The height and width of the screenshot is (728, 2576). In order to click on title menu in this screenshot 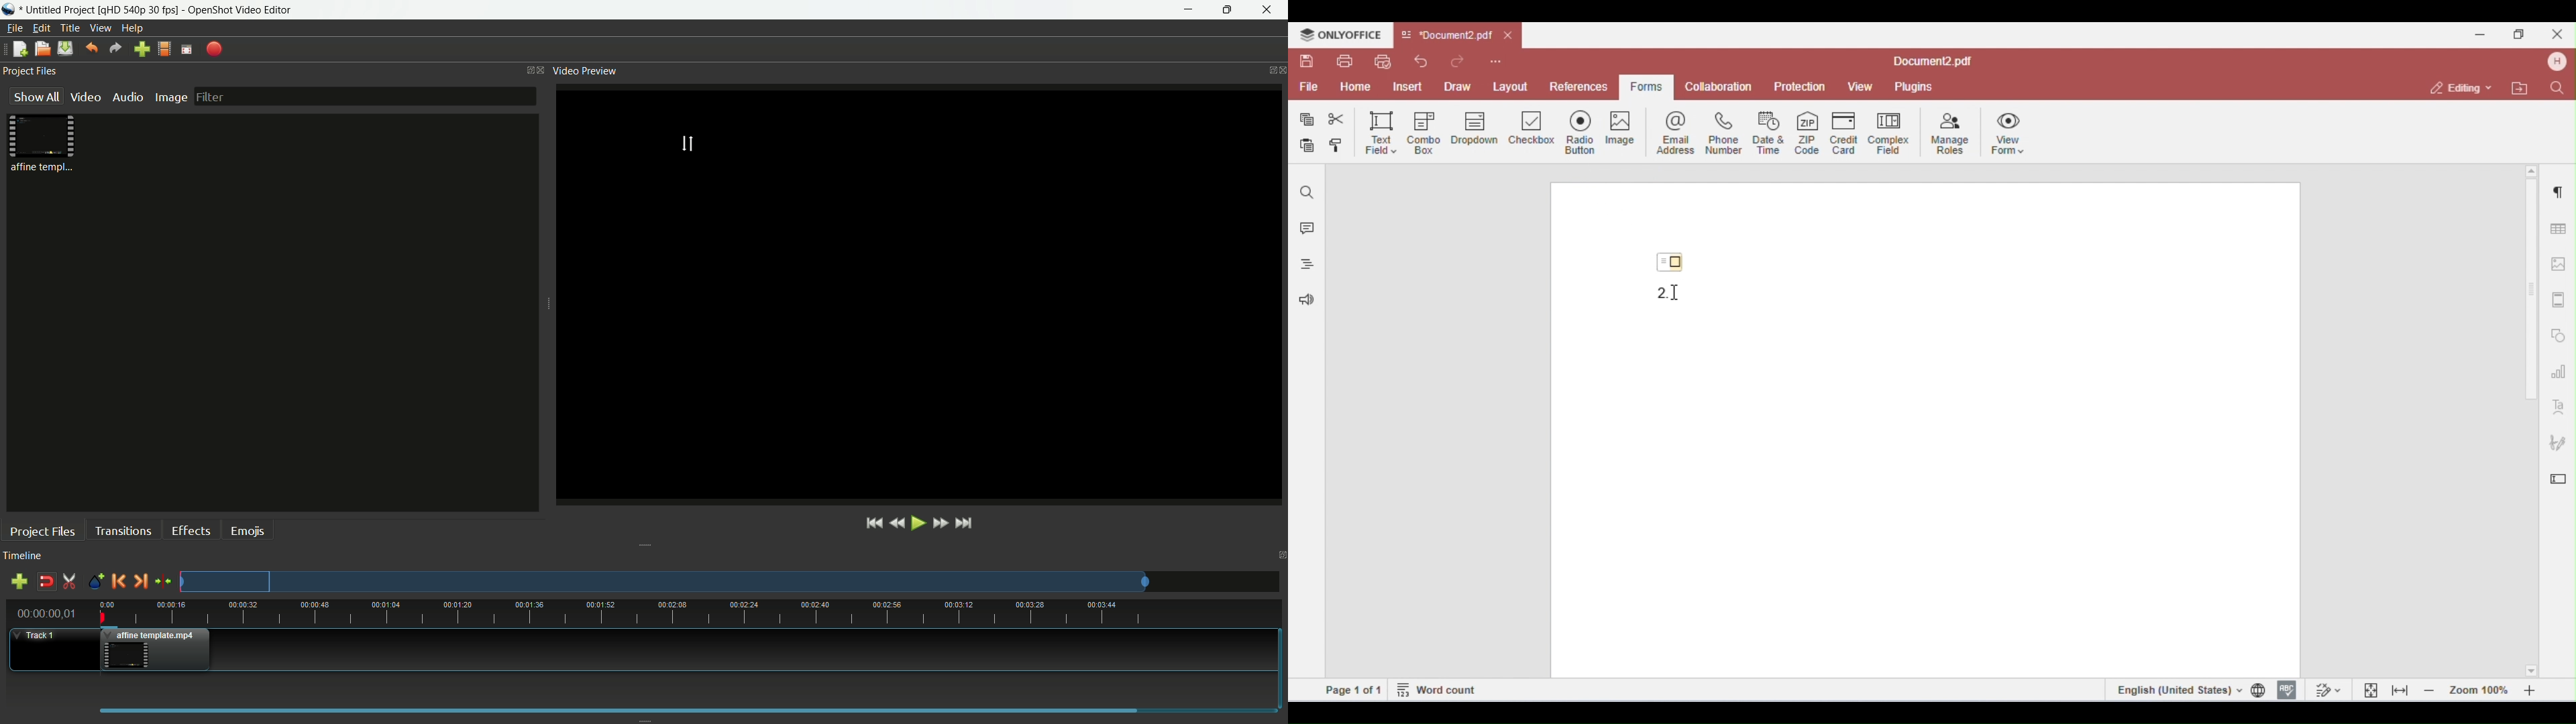, I will do `click(72, 28)`.